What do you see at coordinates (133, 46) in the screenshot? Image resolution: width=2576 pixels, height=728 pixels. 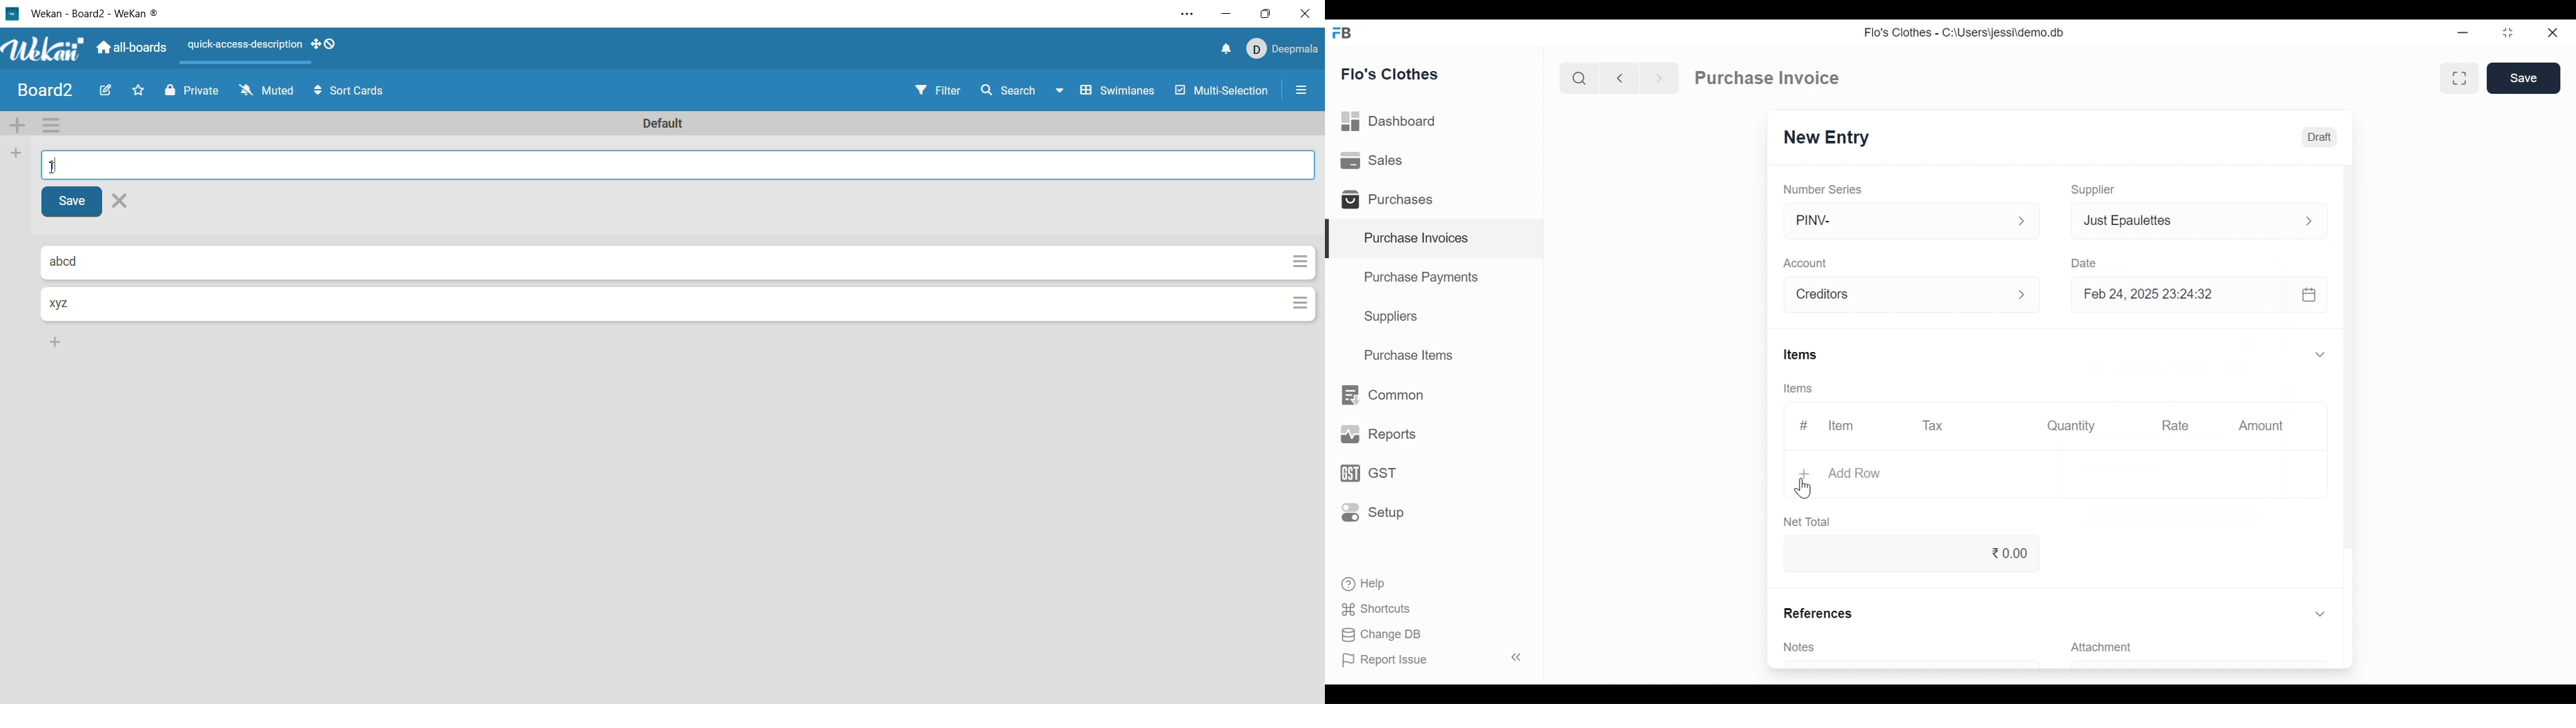 I see `all boards` at bounding box center [133, 46].